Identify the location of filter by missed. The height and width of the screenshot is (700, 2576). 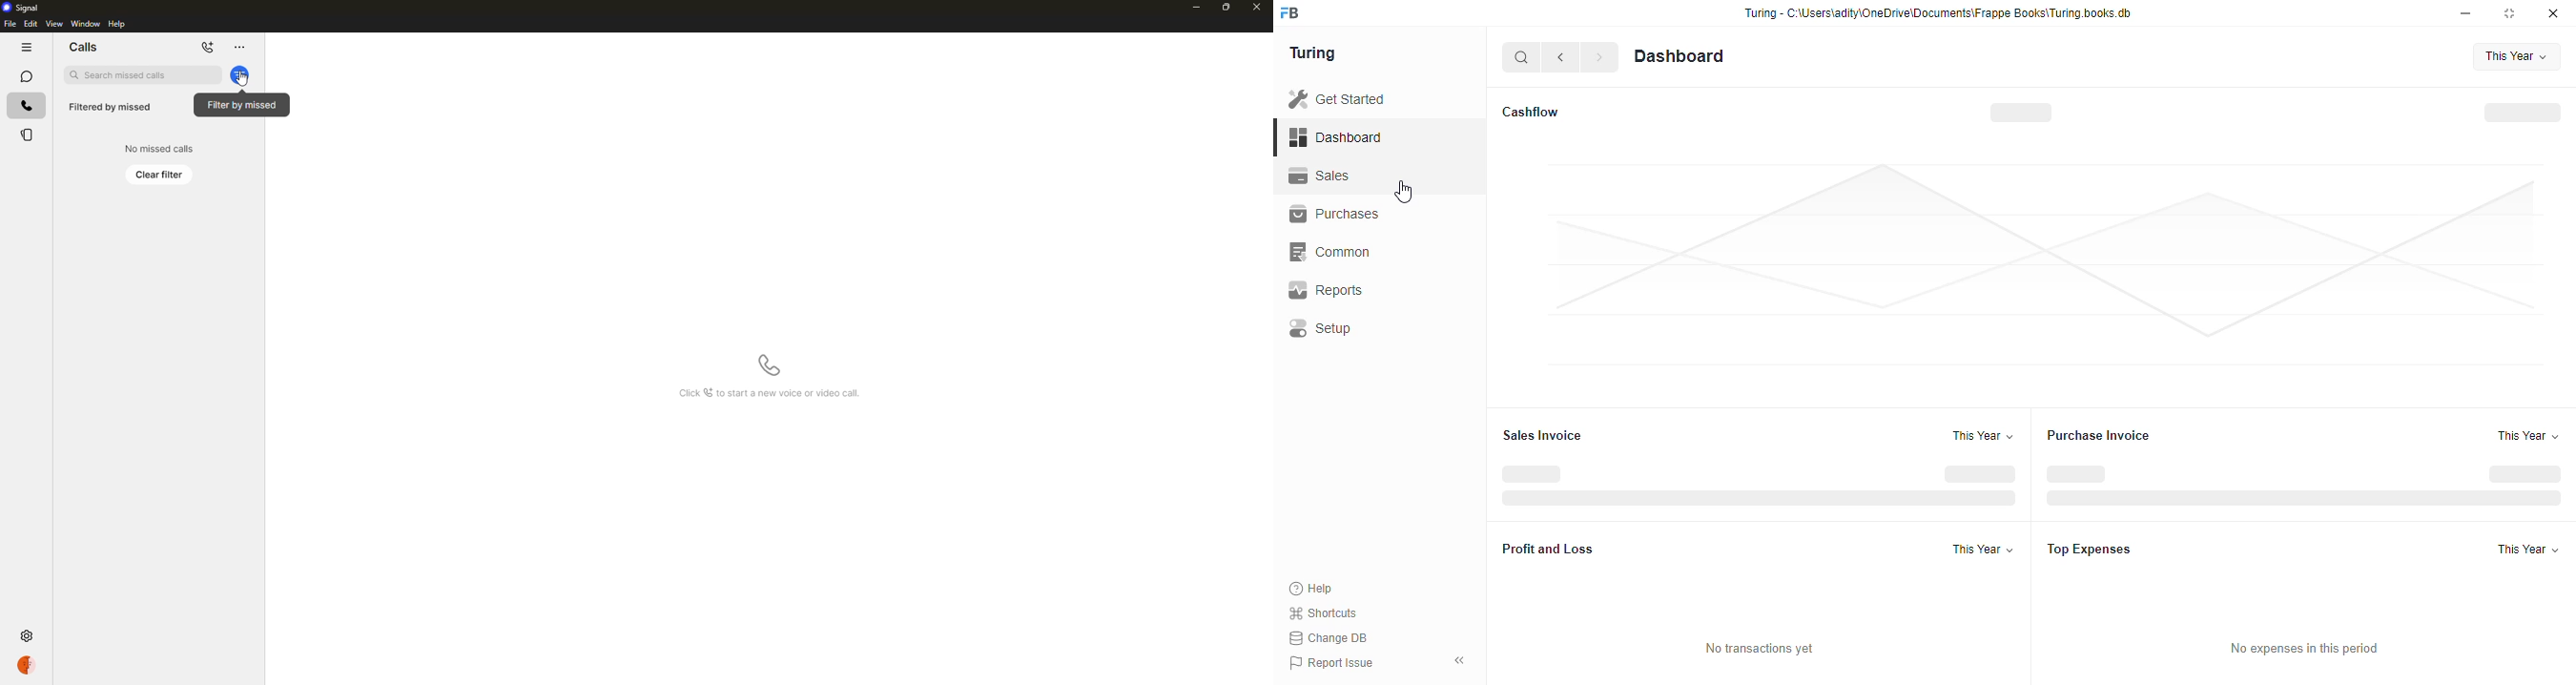
(111, 107).